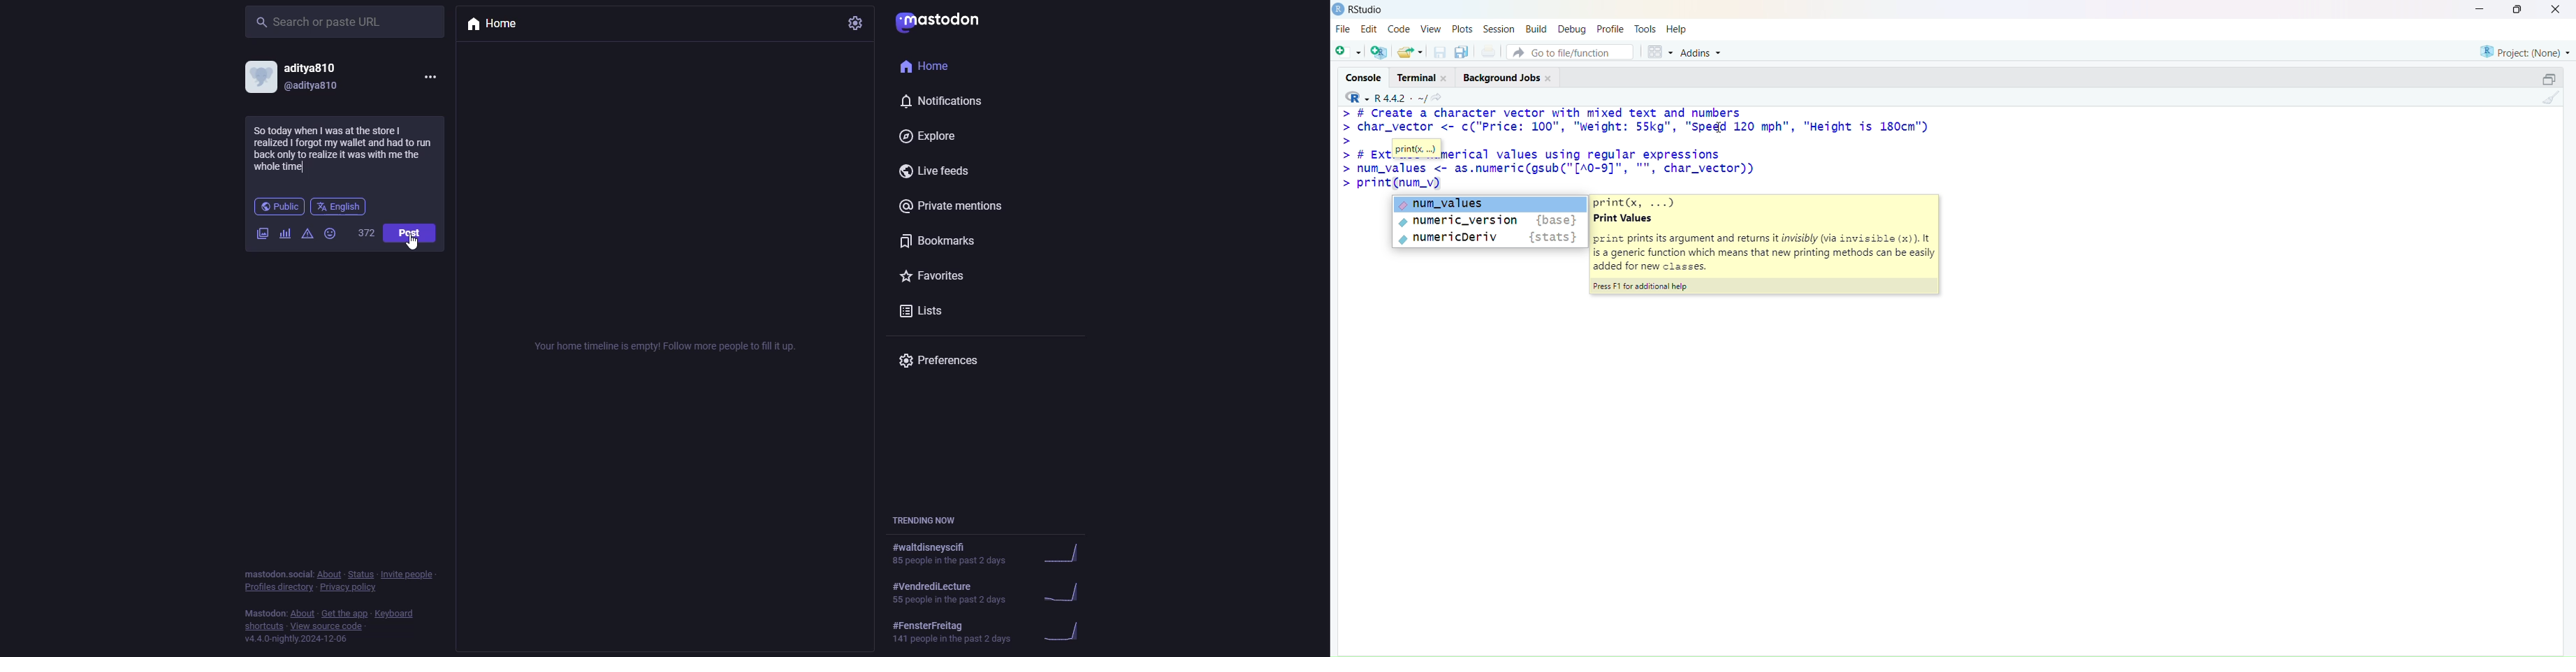  What do you see at coordinates (1343, 28) in the screenshot?
I see `file` at bounding box center [1343, 28].